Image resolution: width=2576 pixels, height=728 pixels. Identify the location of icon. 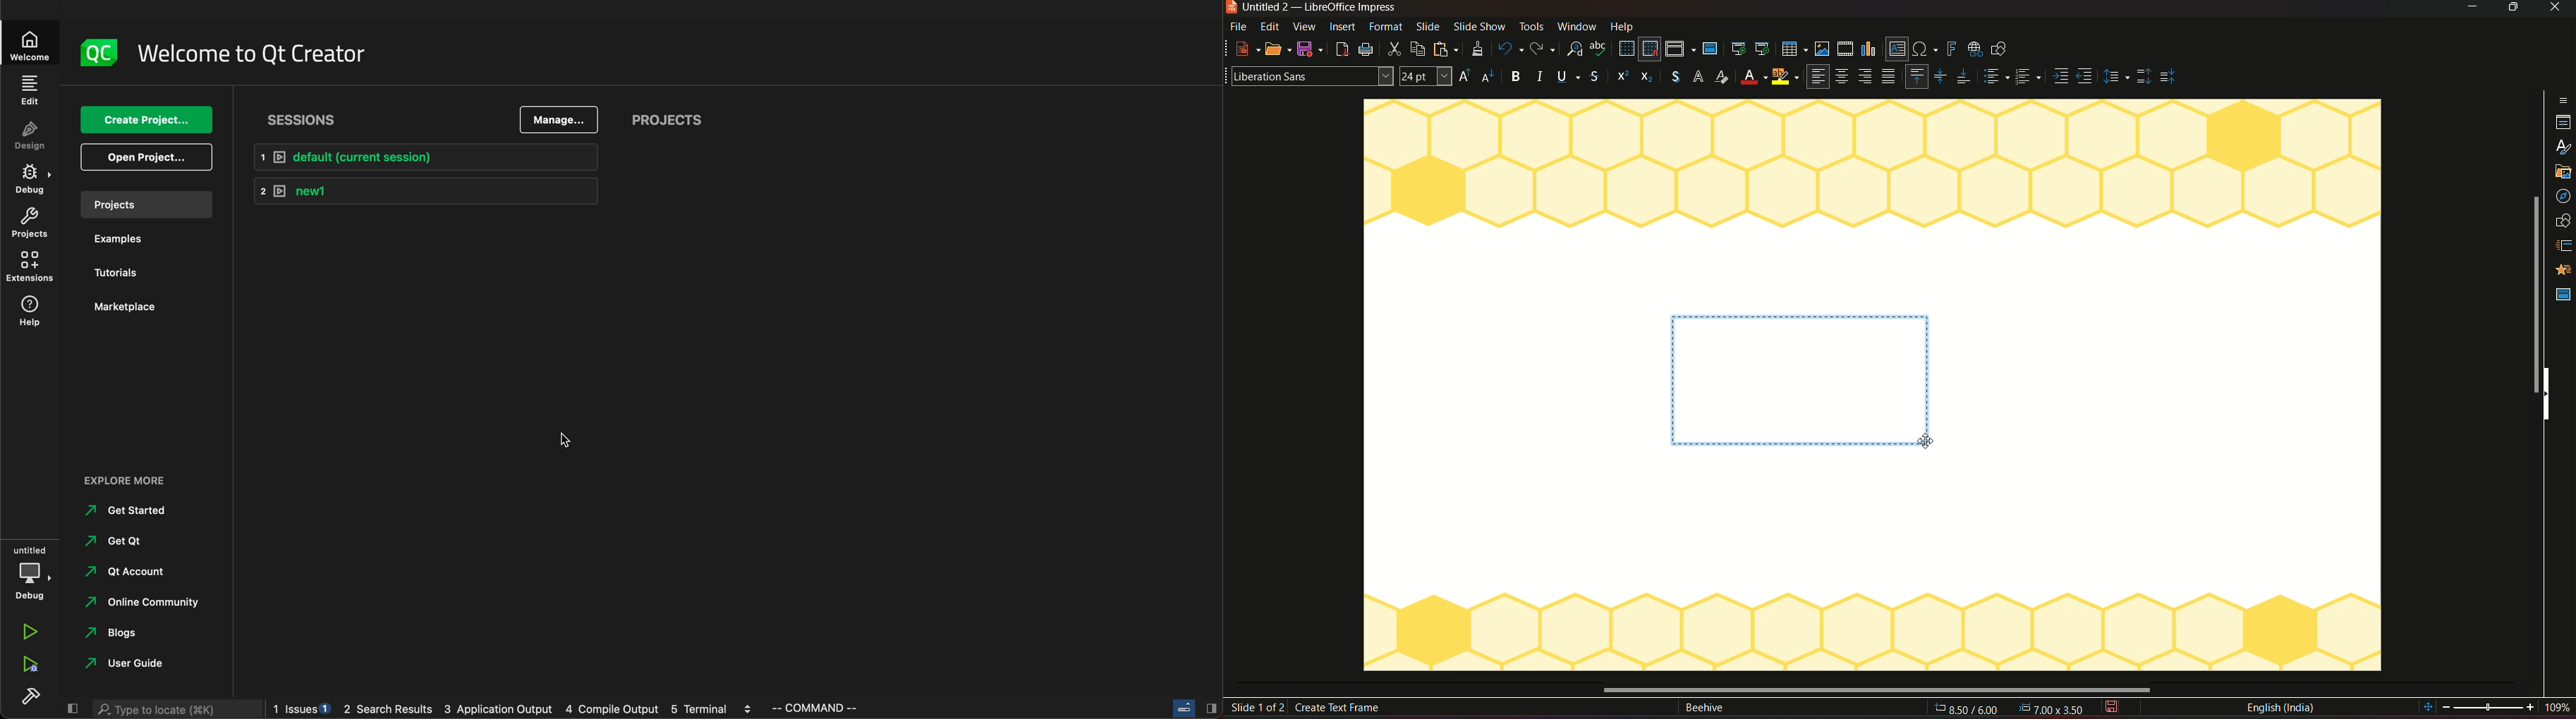
(1646, 78).